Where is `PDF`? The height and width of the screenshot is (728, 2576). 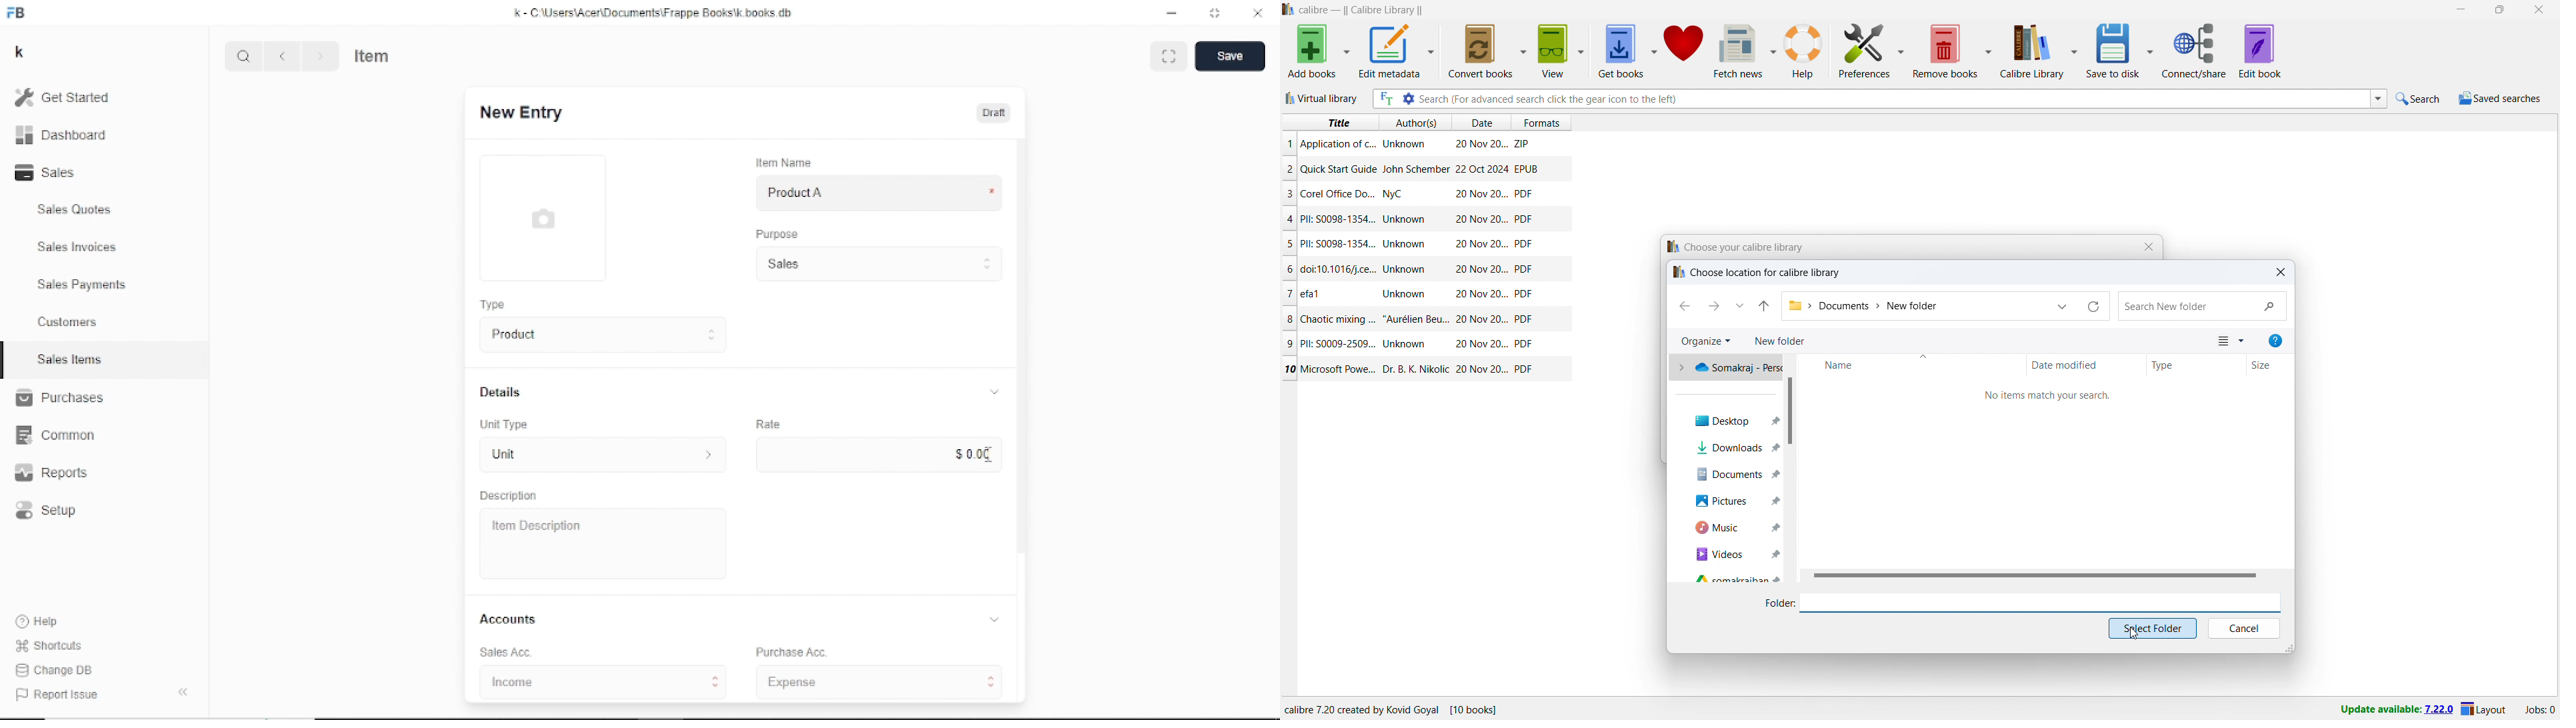 PDF is located at coordinates (1524, 218).